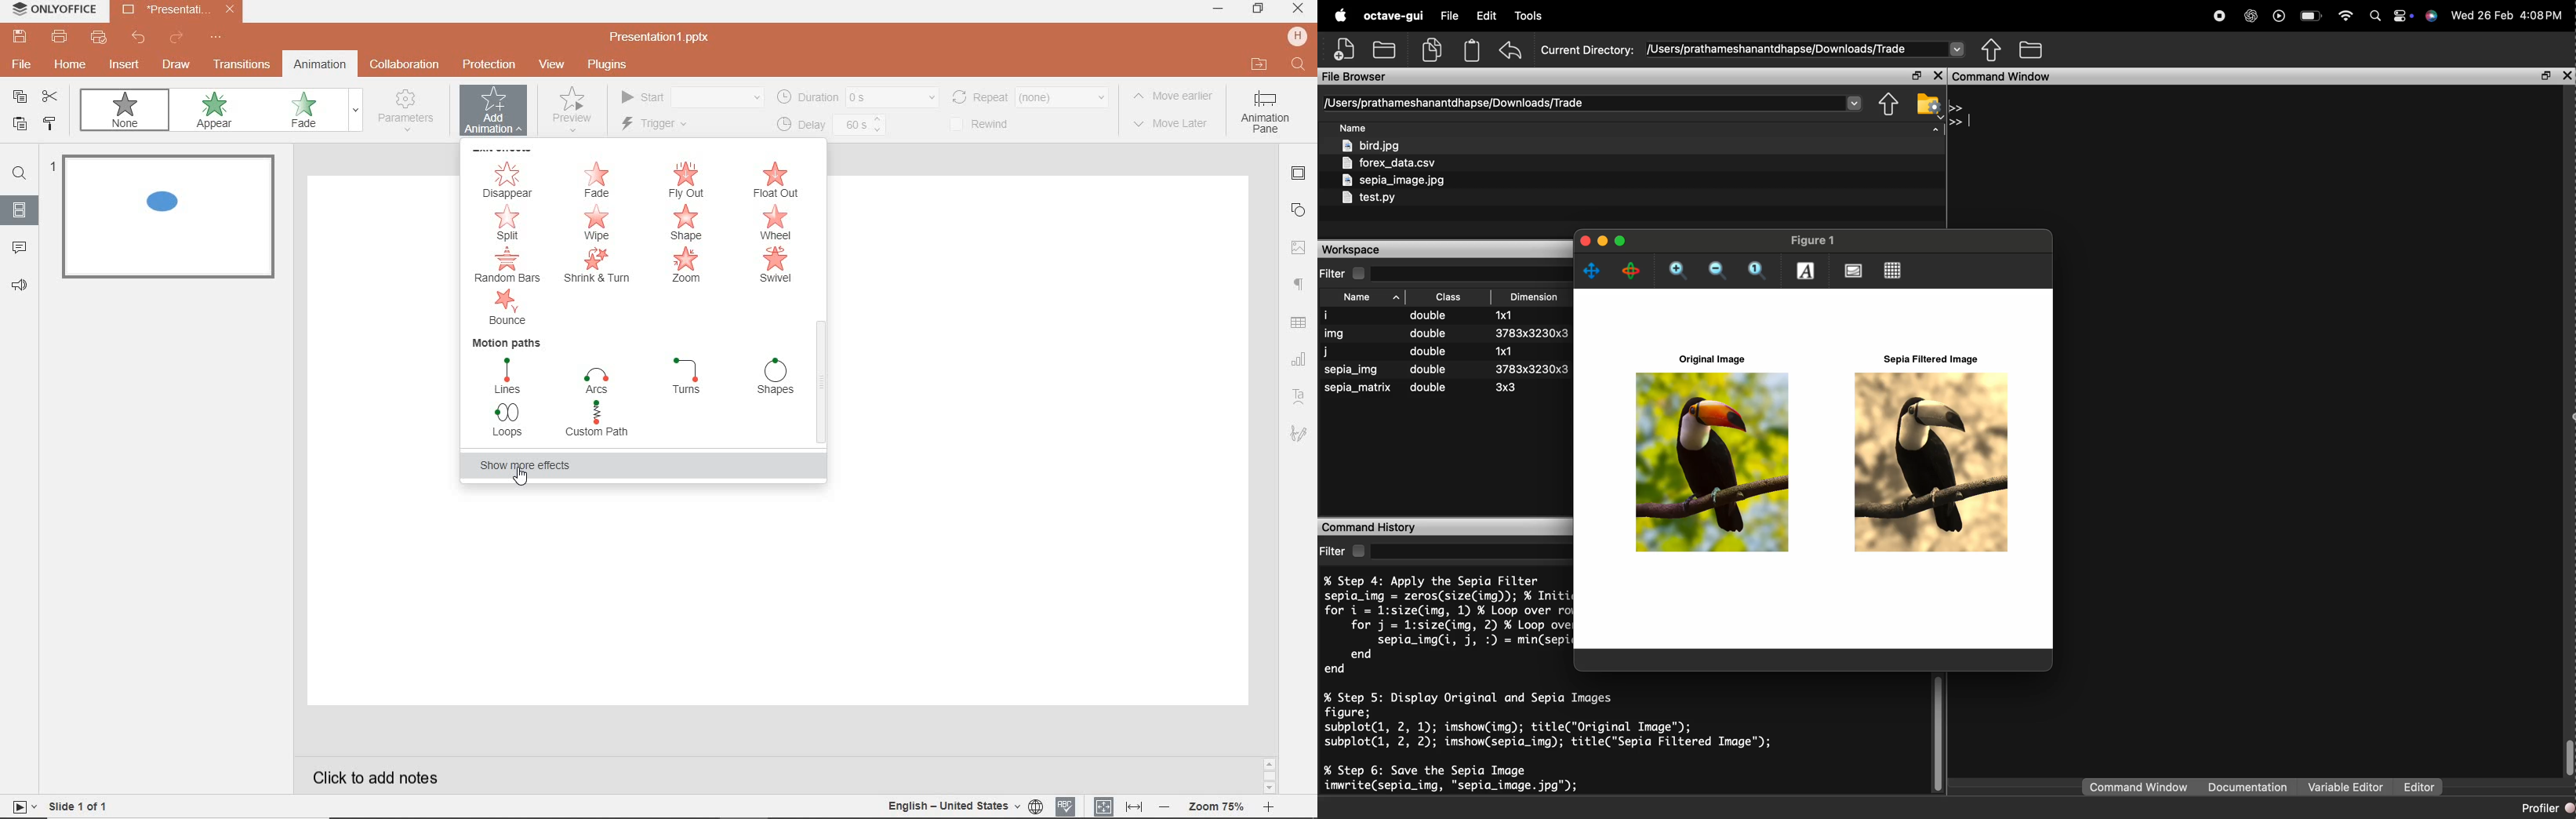 The width and height of the screenshot is (2576, 840). I want to click on COPY STYLE, so click(50, 124).